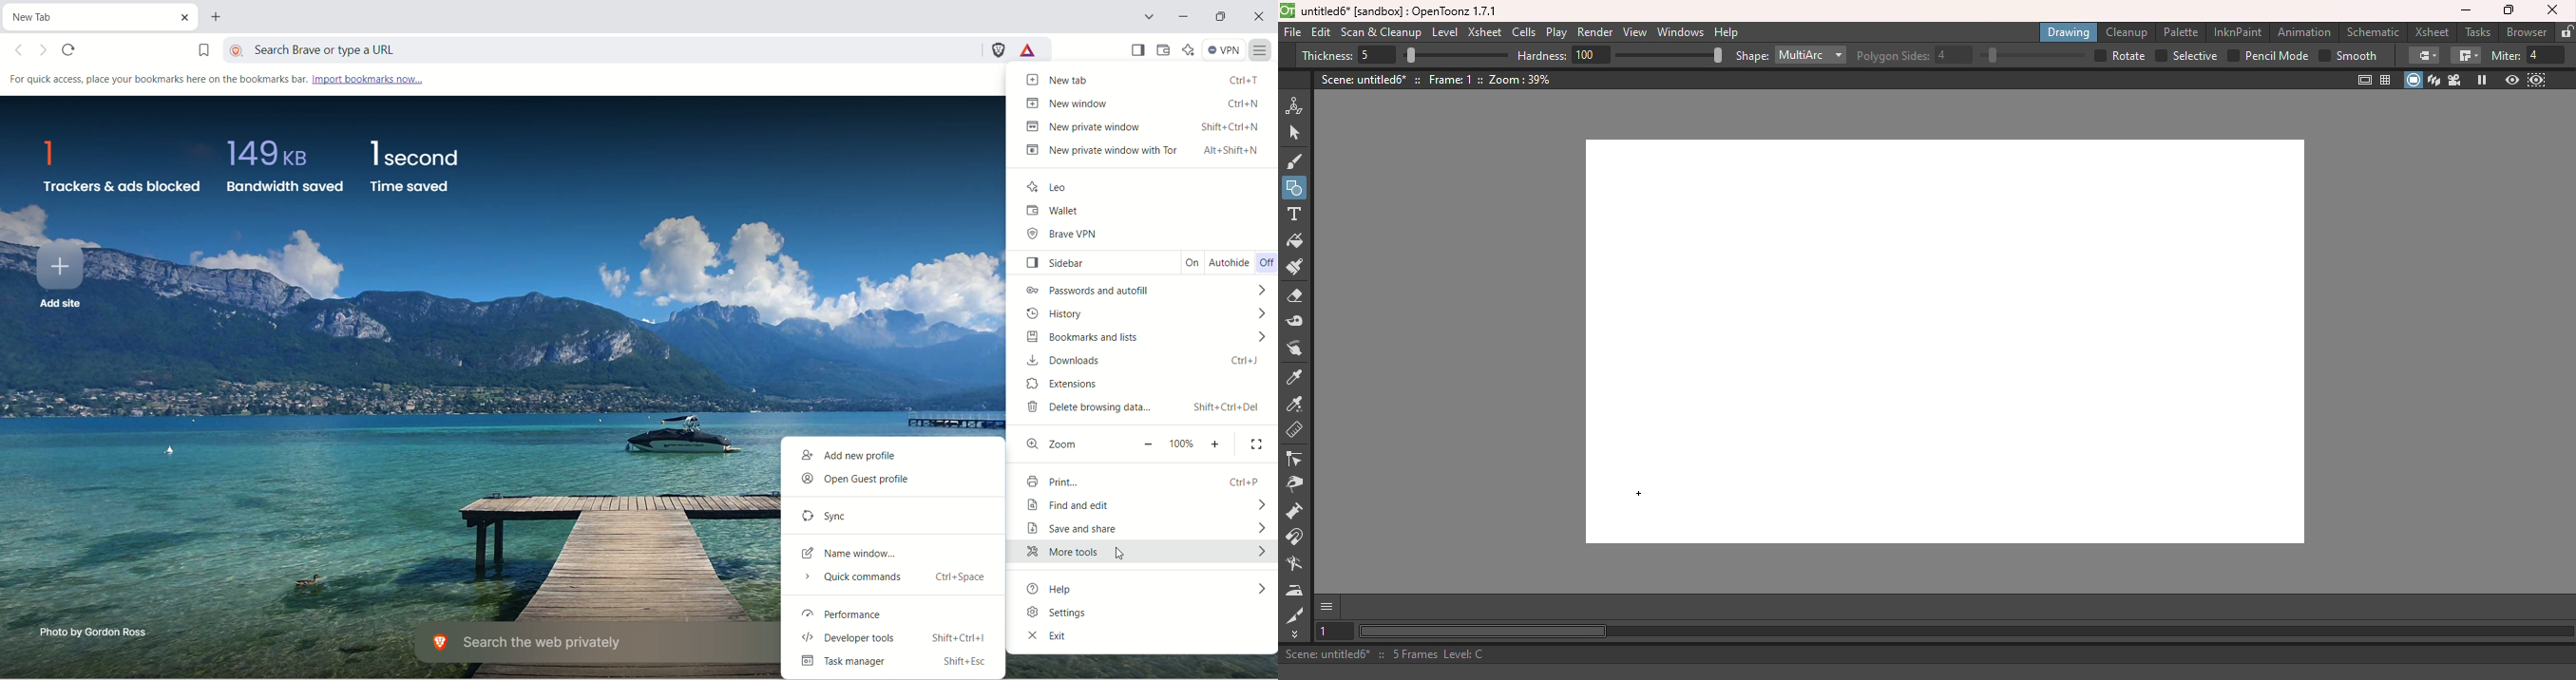  What do you see at coordinates (1135, 385) in the screenshot?
I see `extensions` at bounding box center [1135, 385].